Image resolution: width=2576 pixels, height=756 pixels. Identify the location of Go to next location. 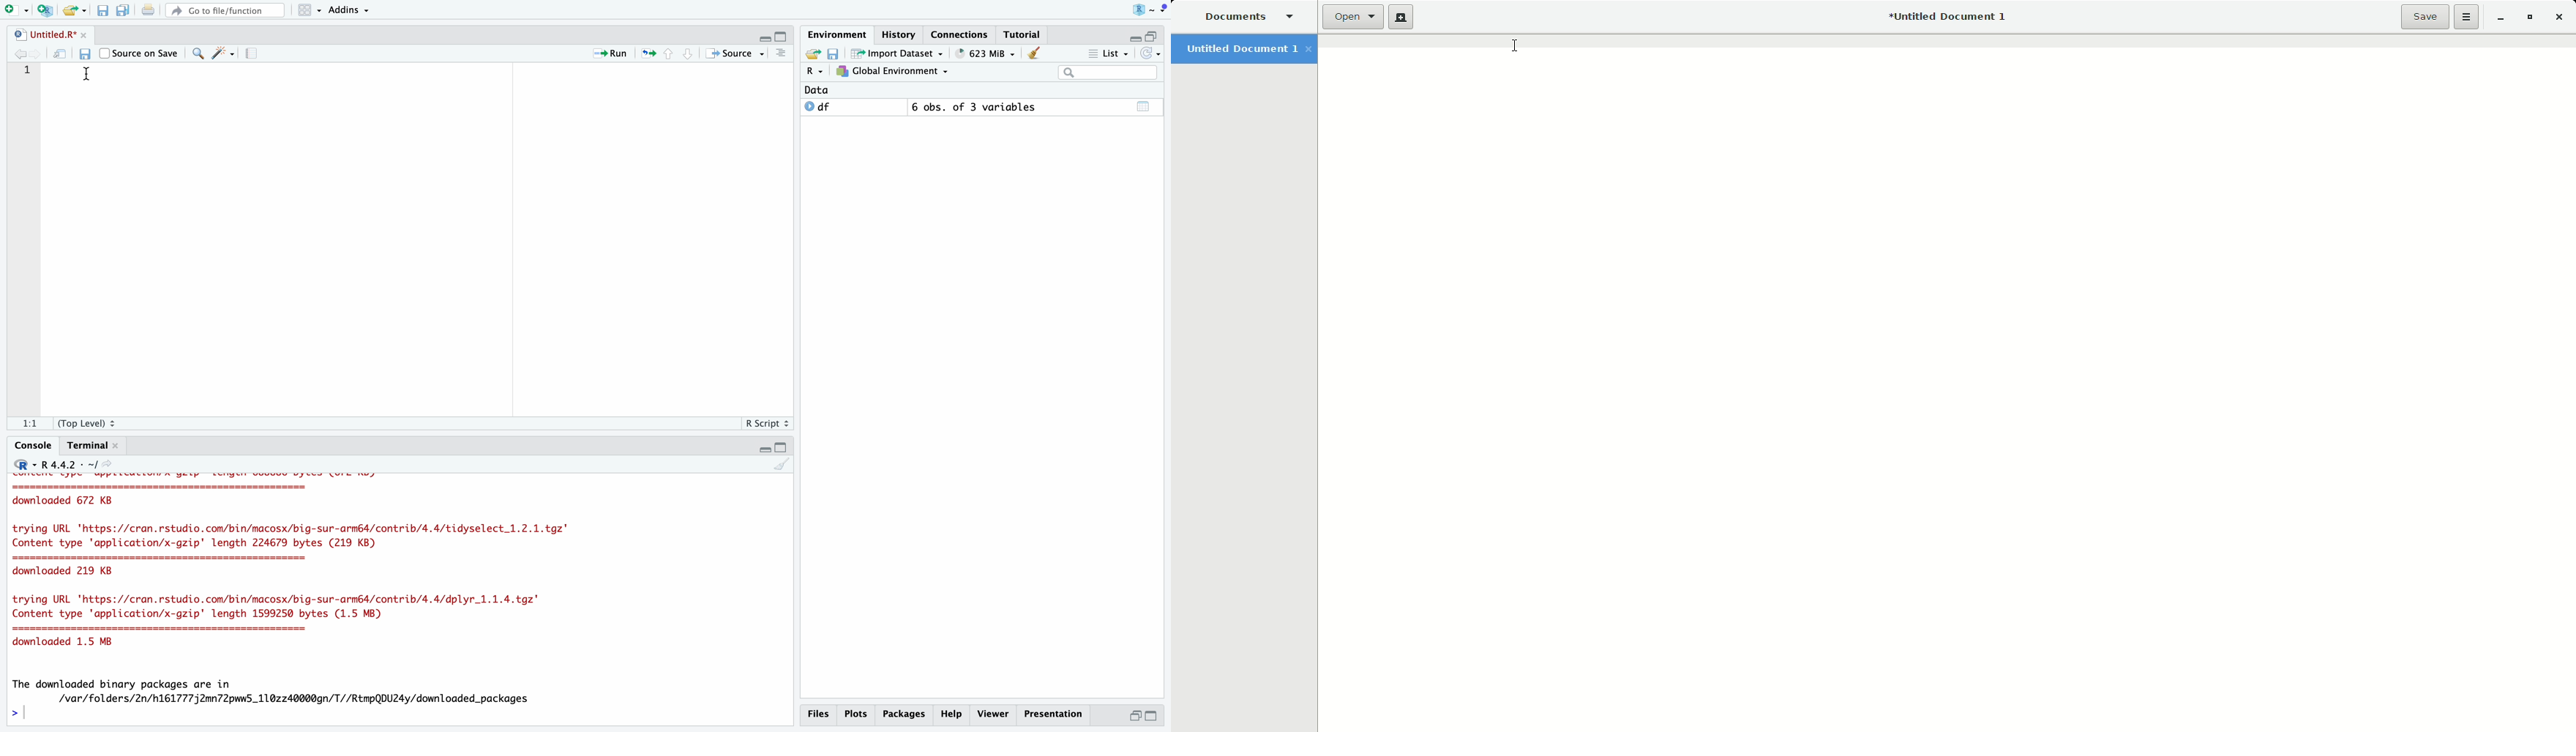
(36, 54).